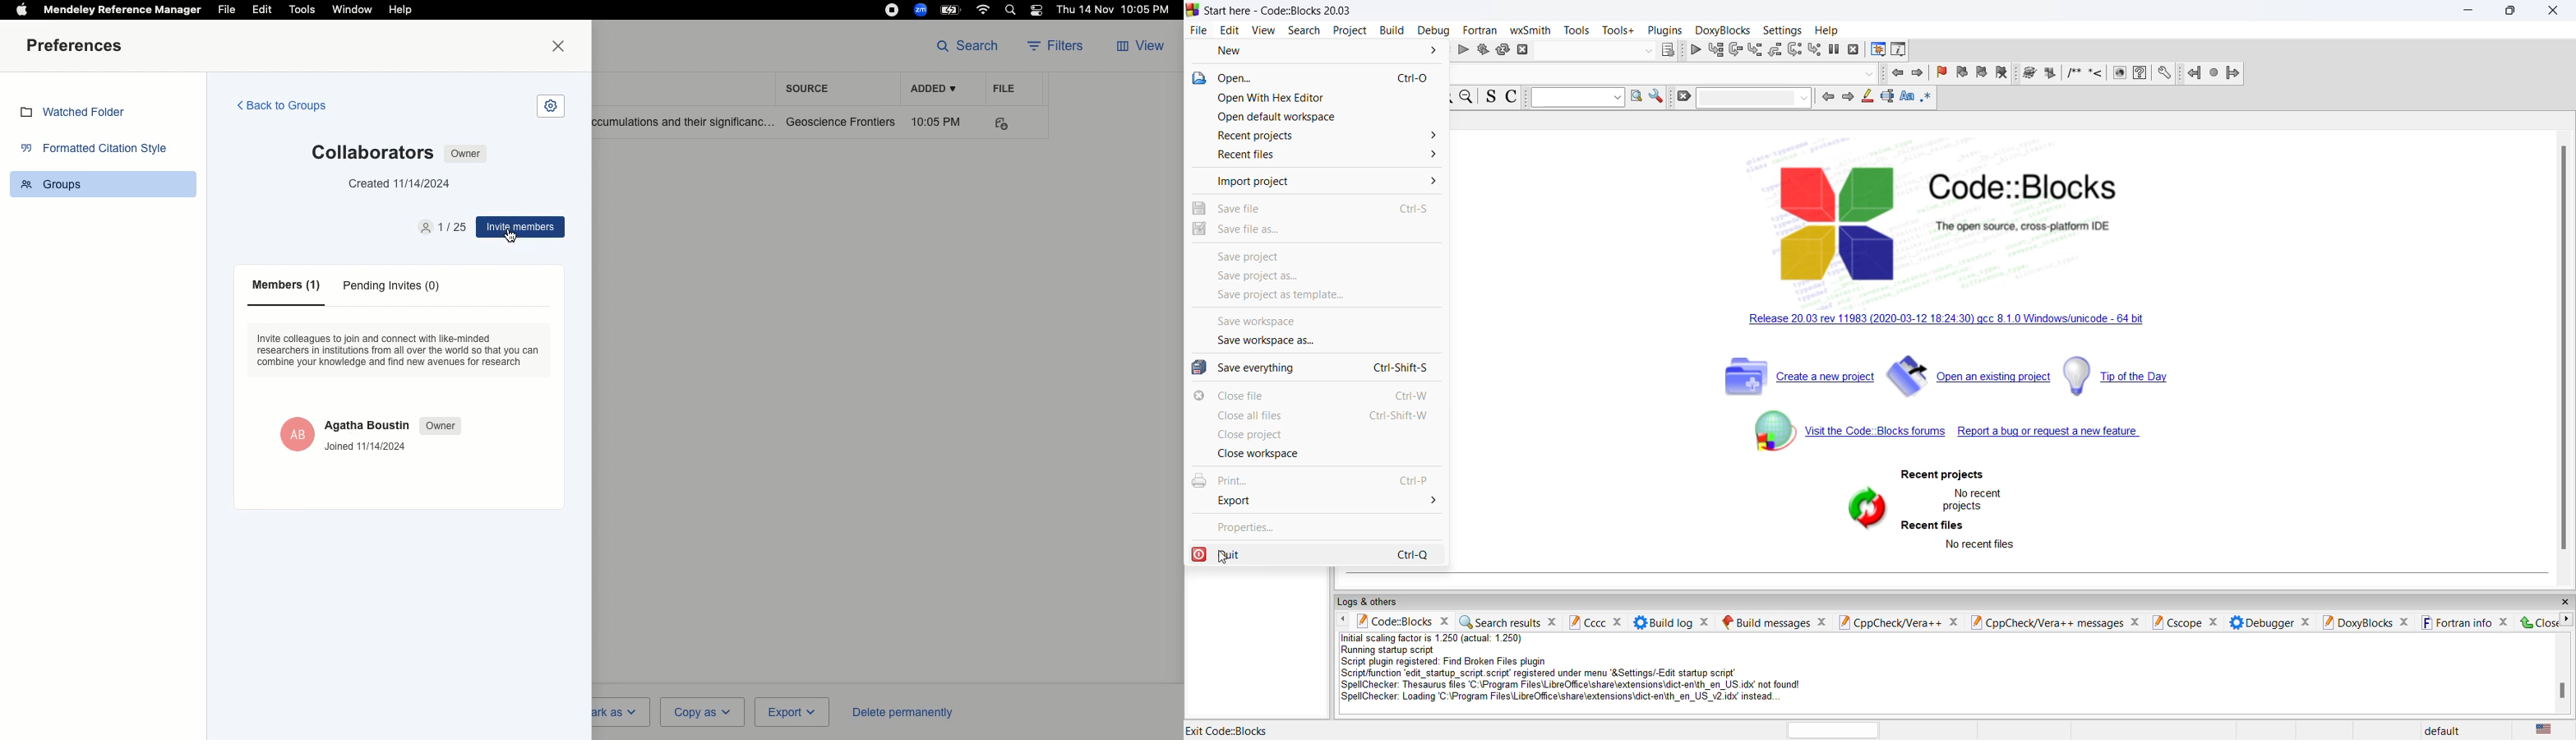 The height and width of the screenshot is (756, 2576). What do you see at coordinates (1260, 322) in the screenshot?
I see `Save workspace` at bounding box center [1260, 322].